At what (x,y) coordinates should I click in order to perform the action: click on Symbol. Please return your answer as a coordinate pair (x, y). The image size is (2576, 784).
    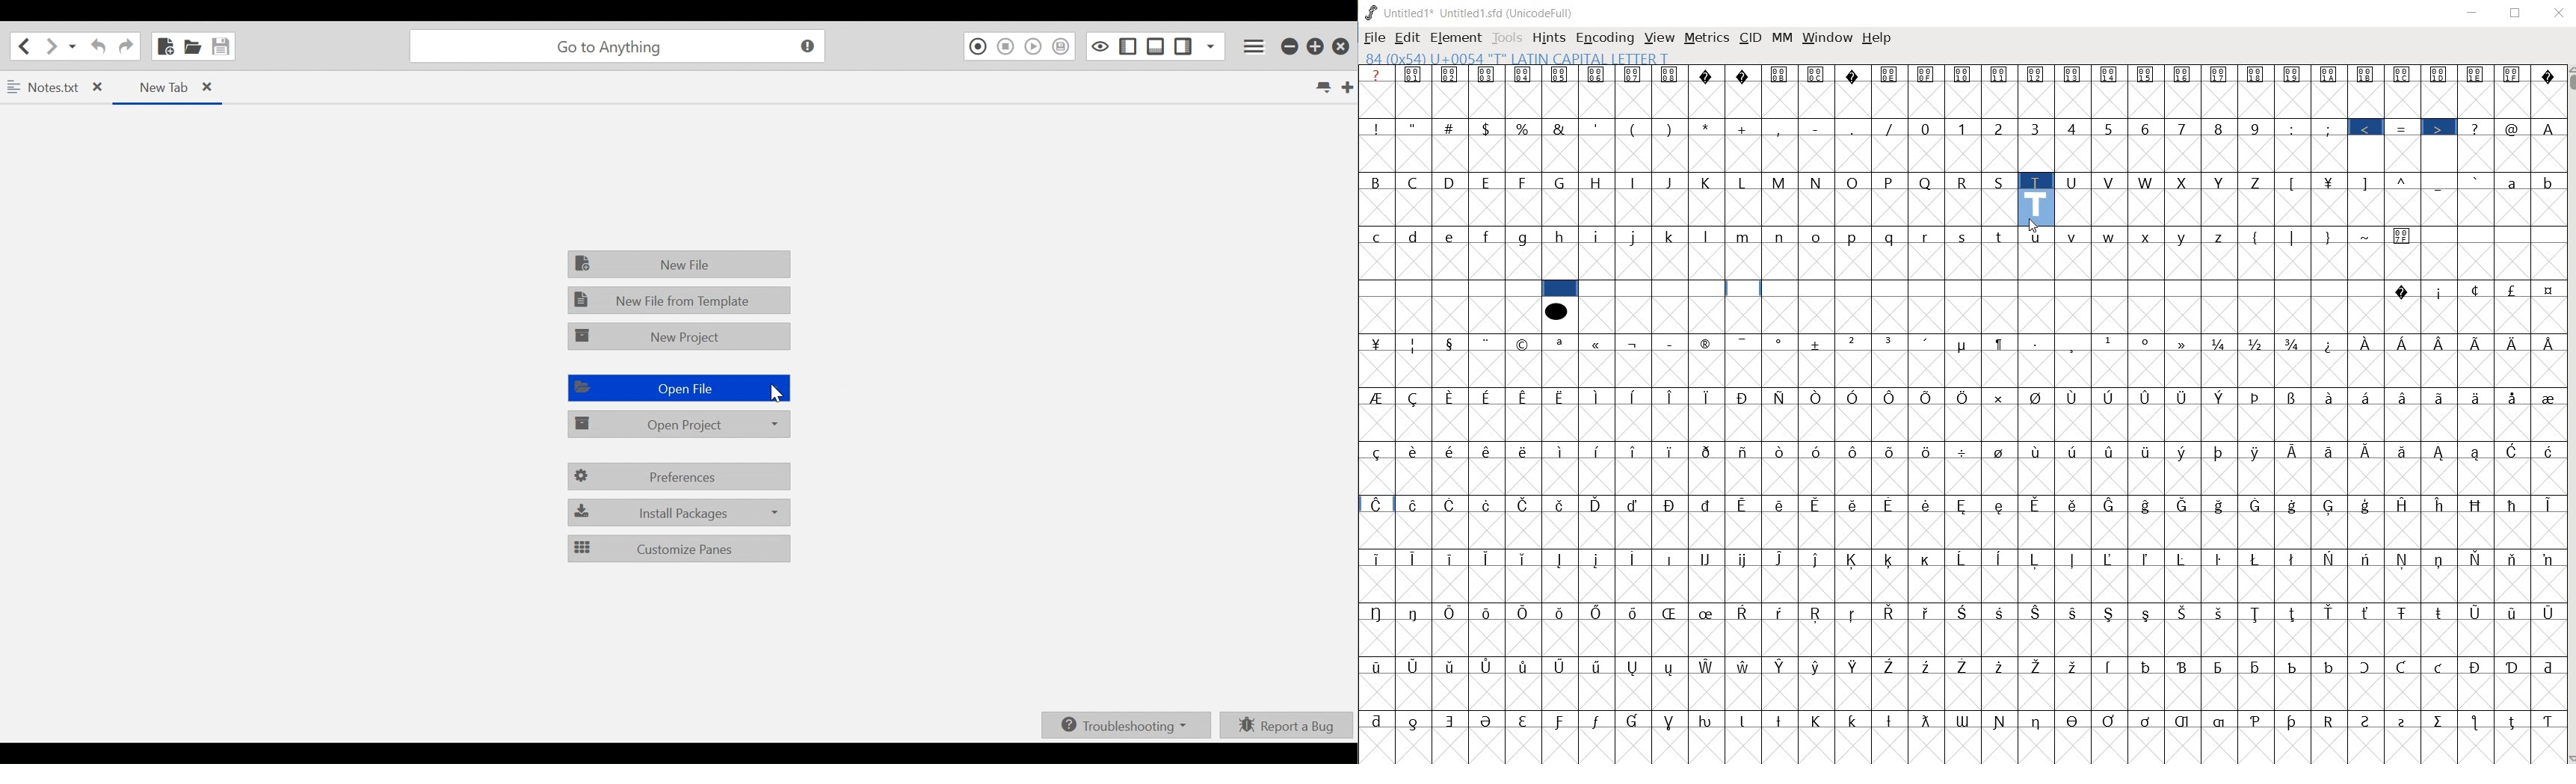
    Looking at the image, I should click on (1891, 505).